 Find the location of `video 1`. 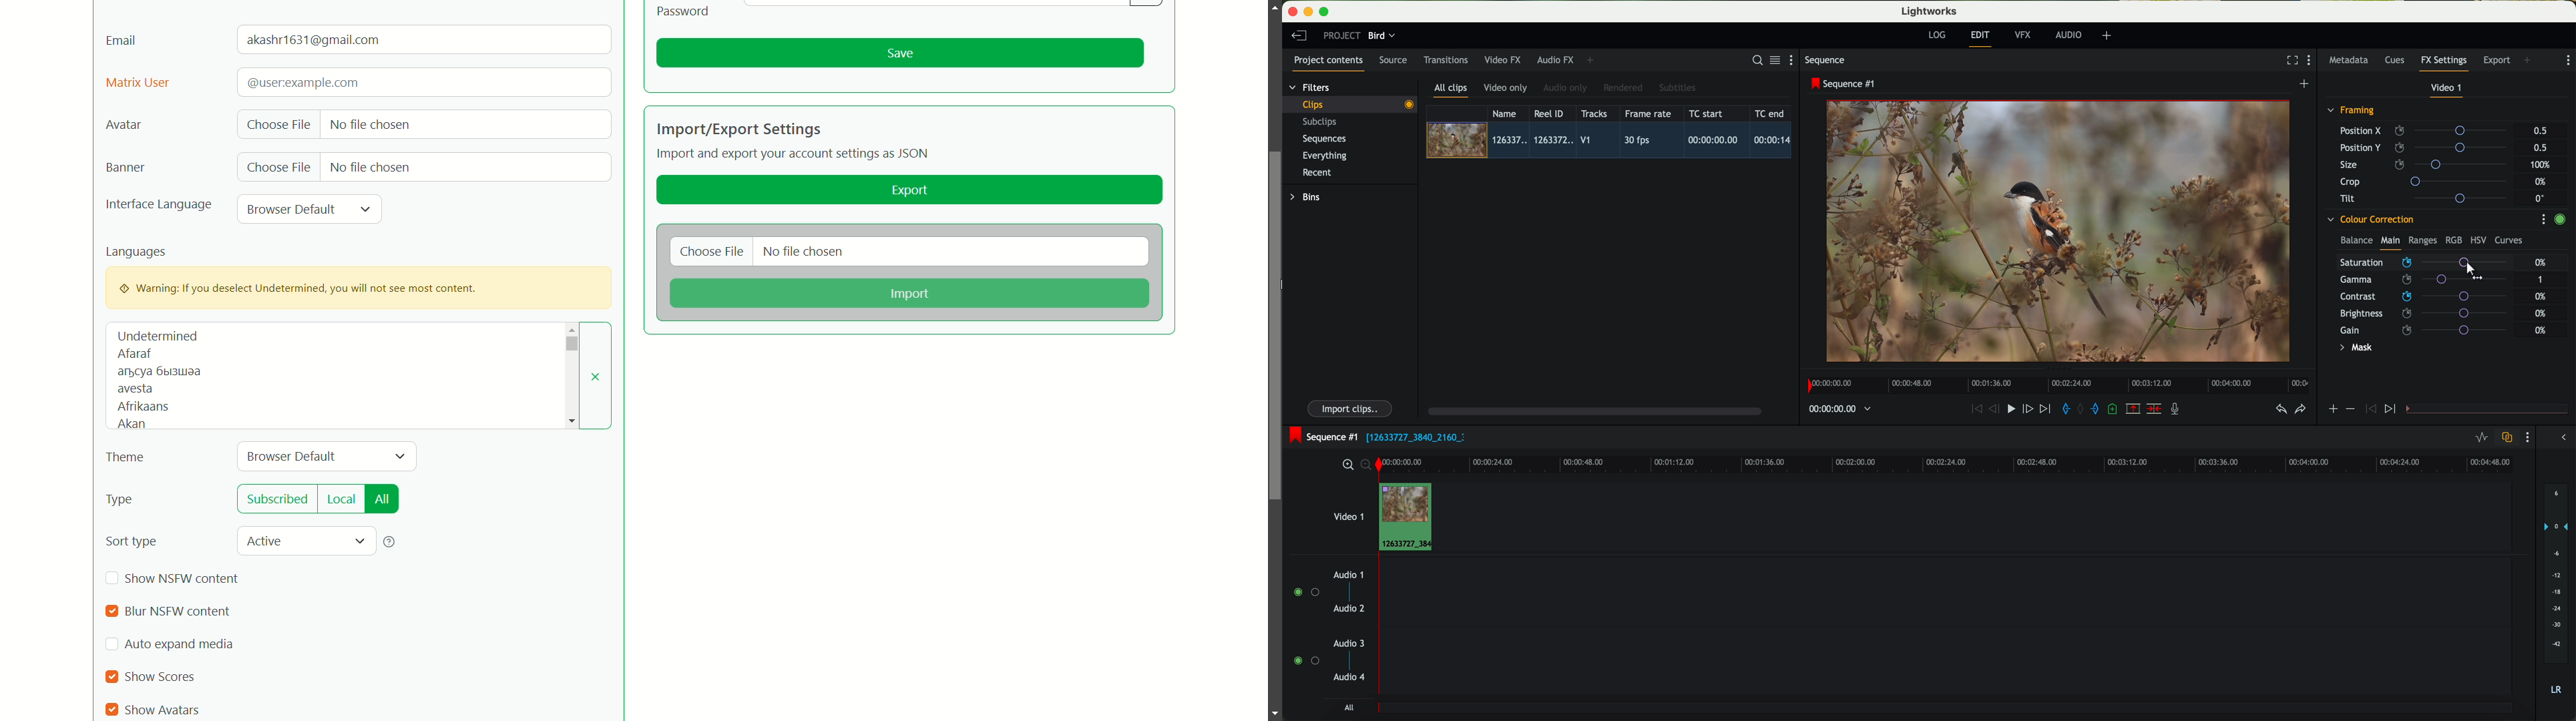

video 1 is located at coordinates (2448, 90).